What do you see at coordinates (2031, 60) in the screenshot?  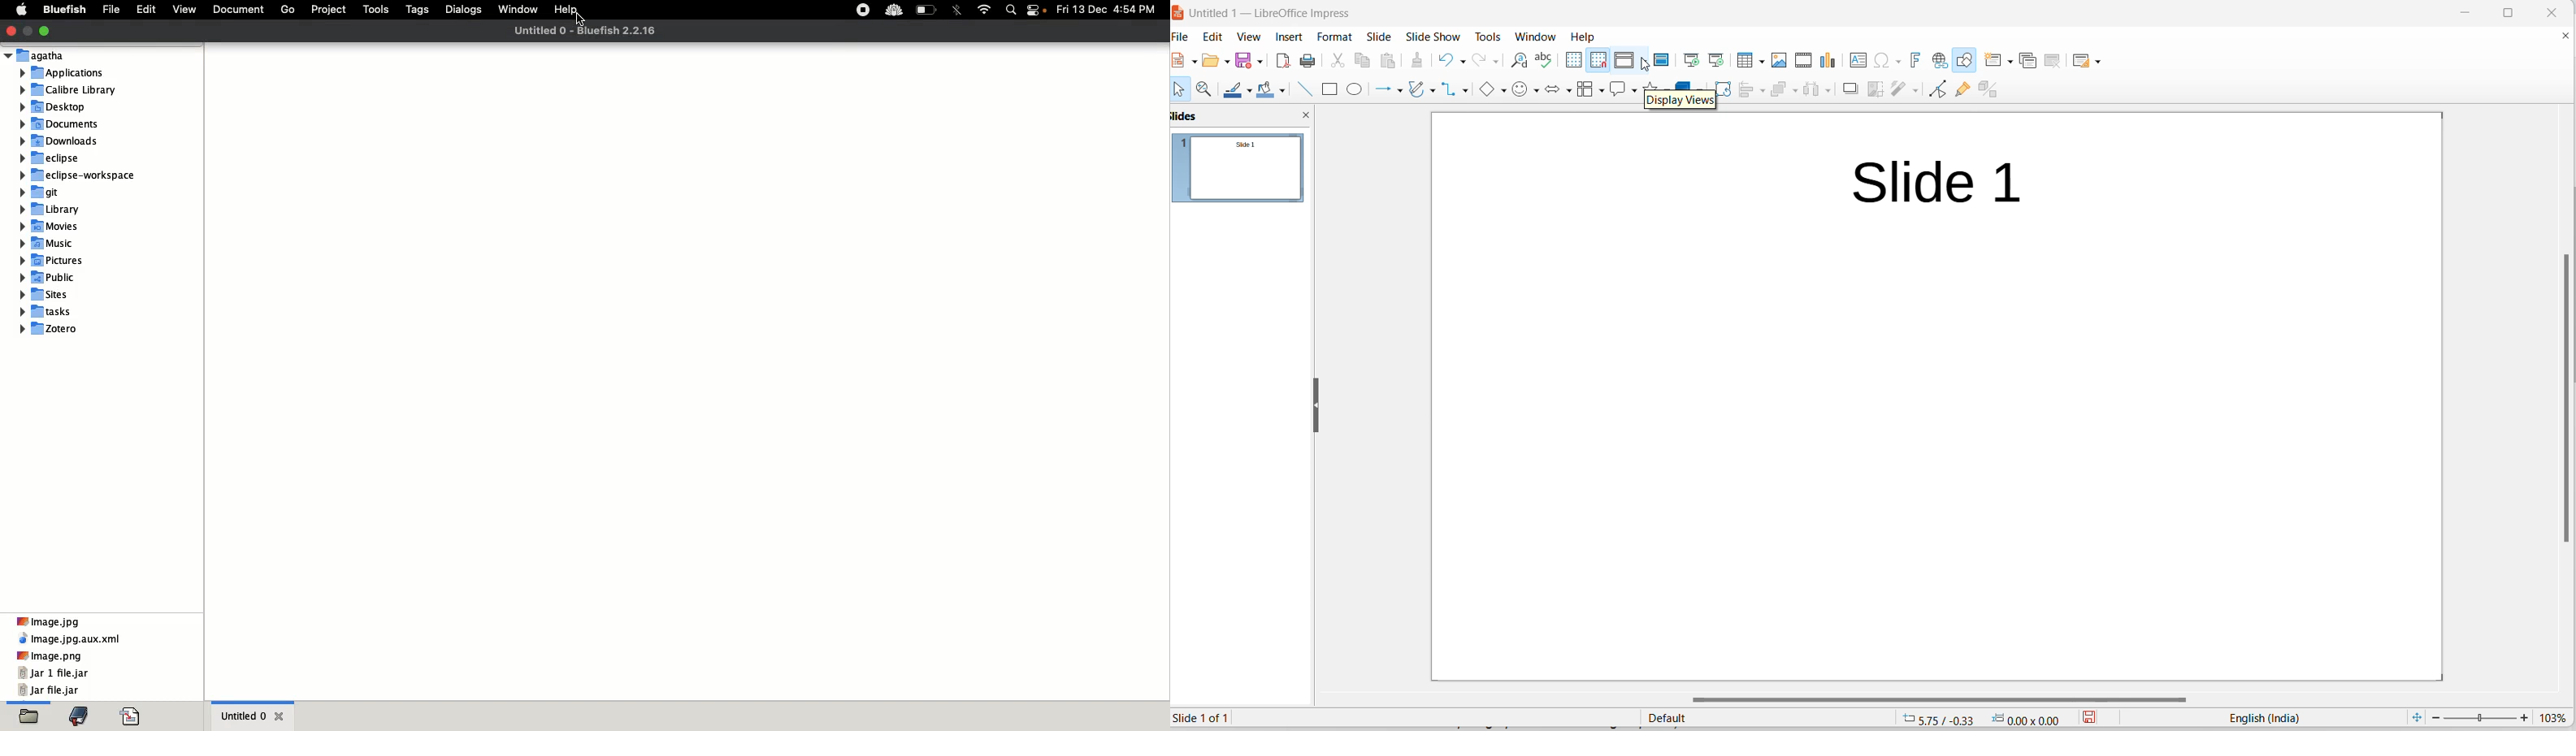 I see `duplicate slide` at bounding box center [2031, 60].